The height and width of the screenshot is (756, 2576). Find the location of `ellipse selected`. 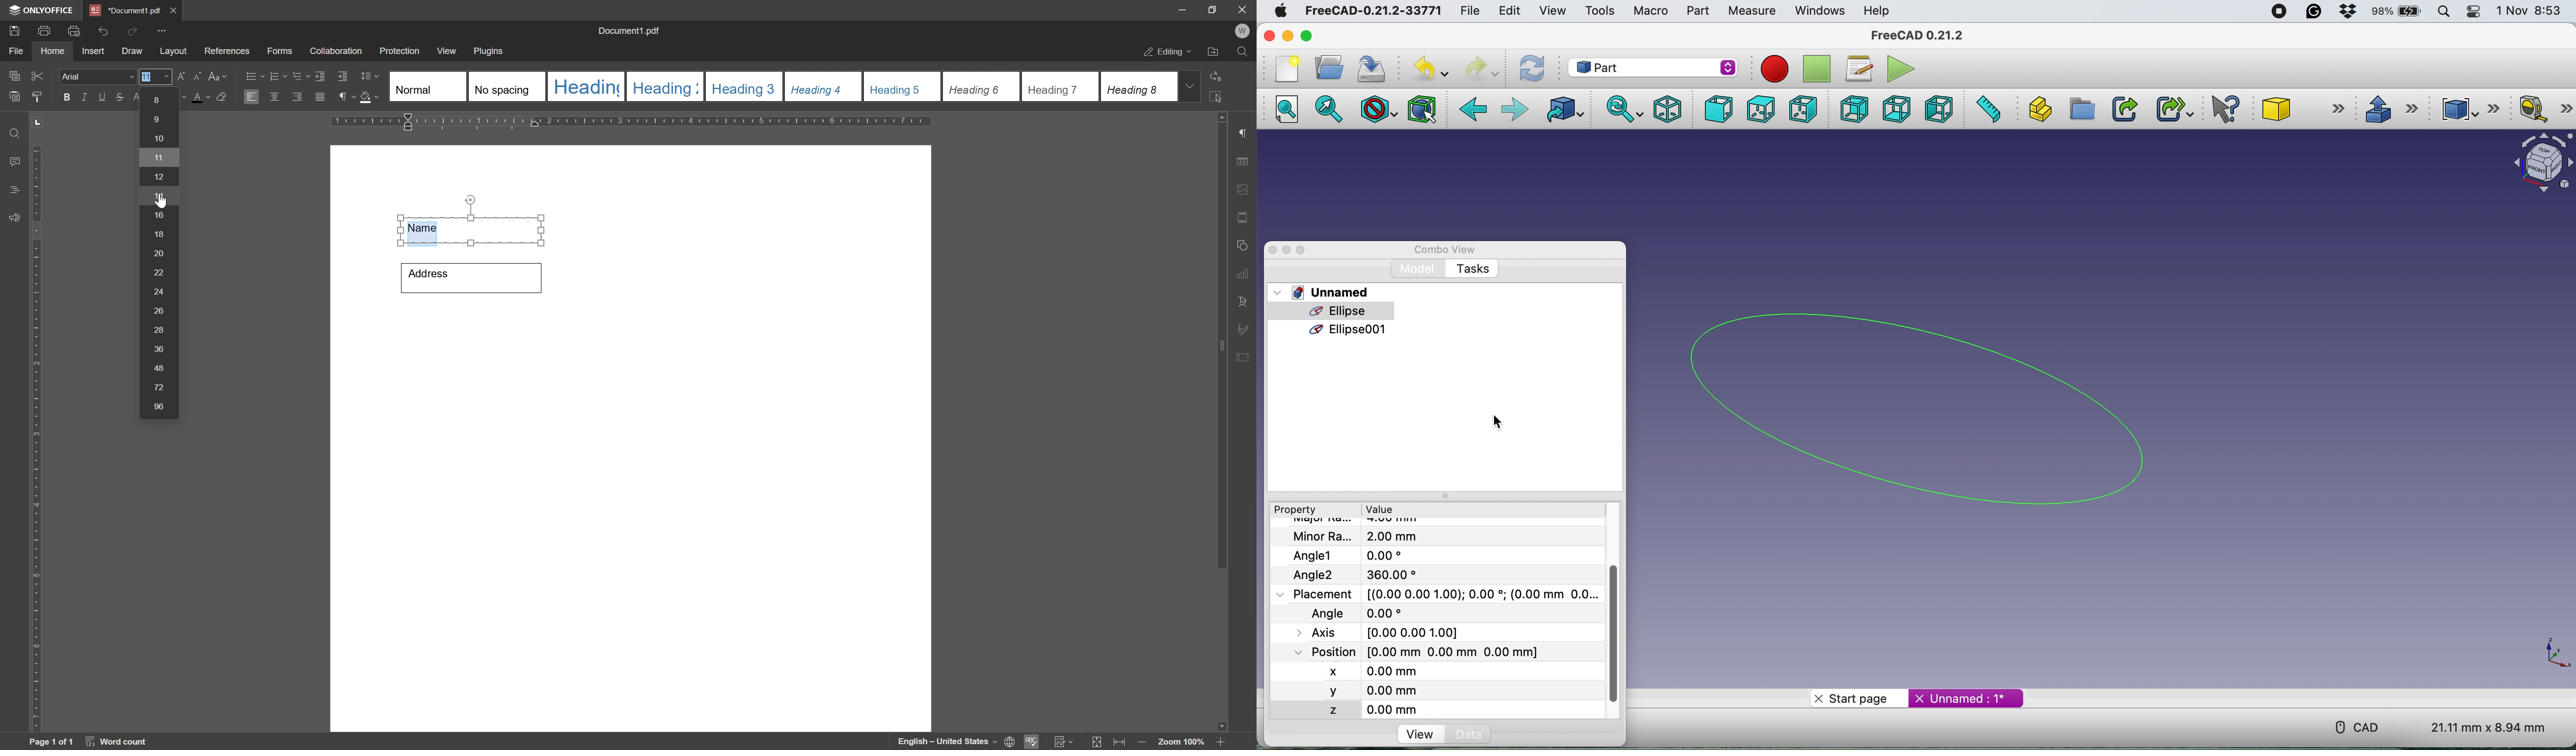

ellipse selected is located at coordinates (1324, 312).